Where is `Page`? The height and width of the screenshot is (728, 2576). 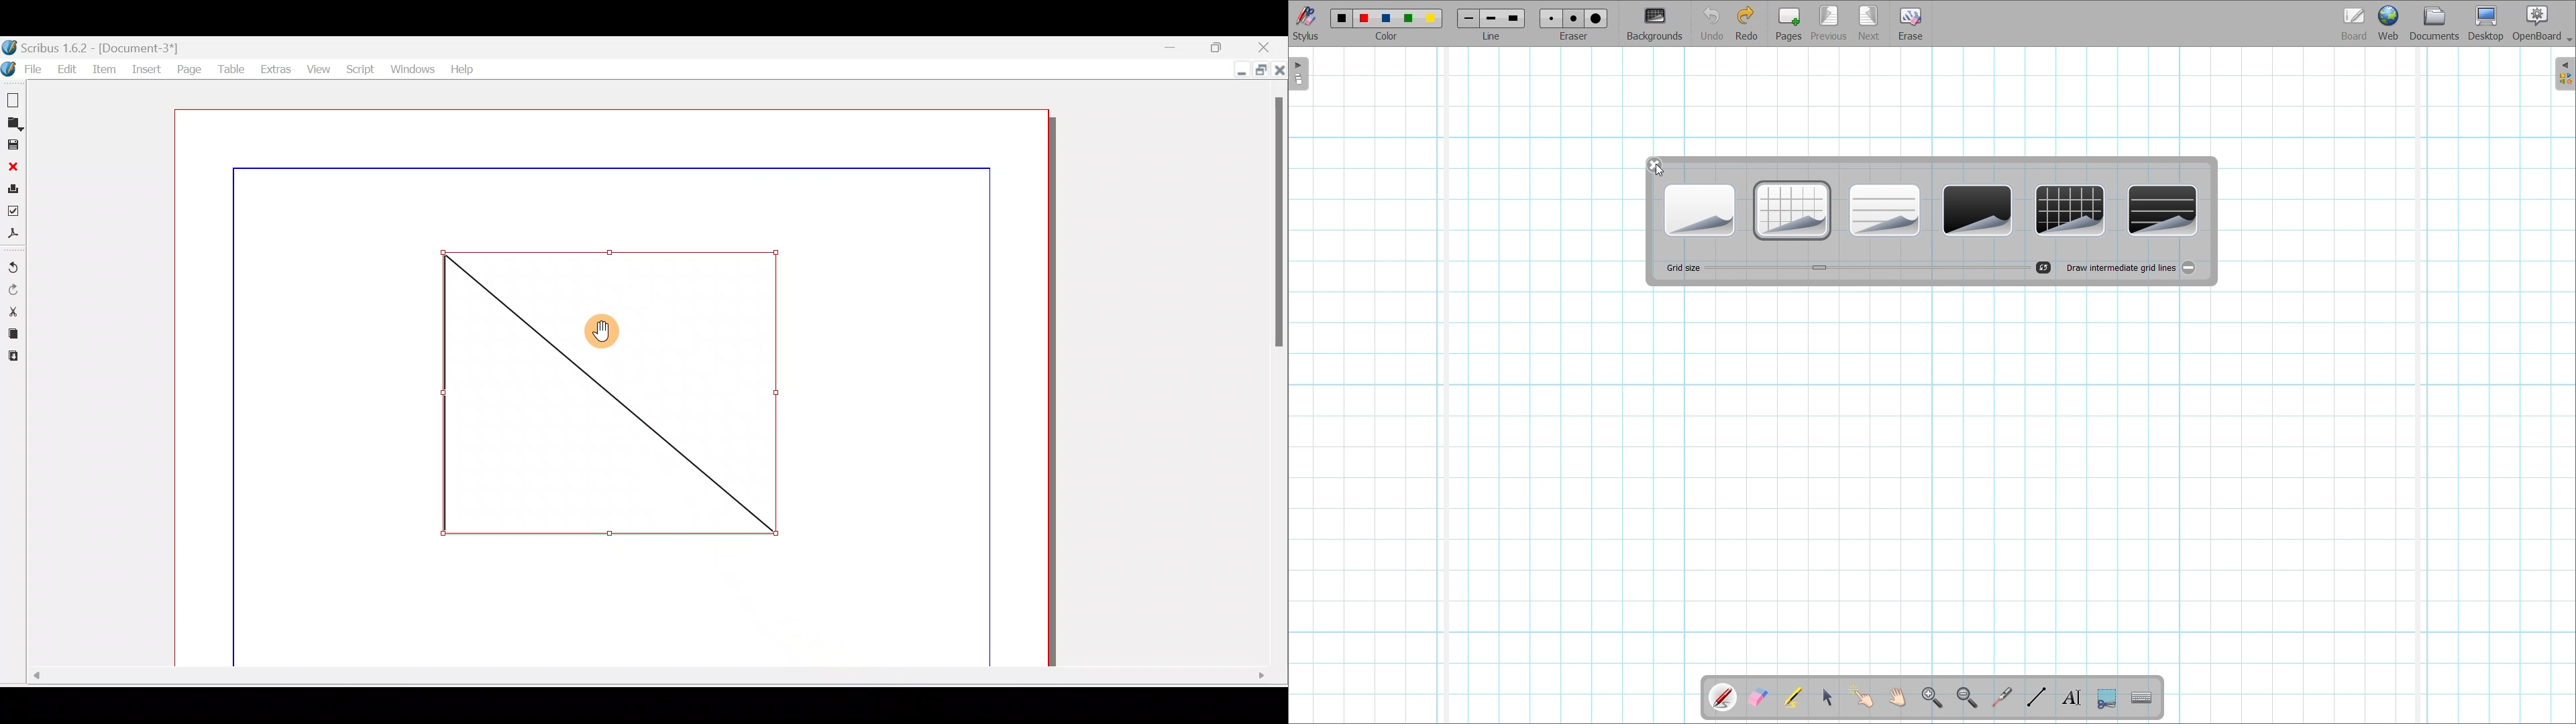
Page is located at coordinates (189, 70).